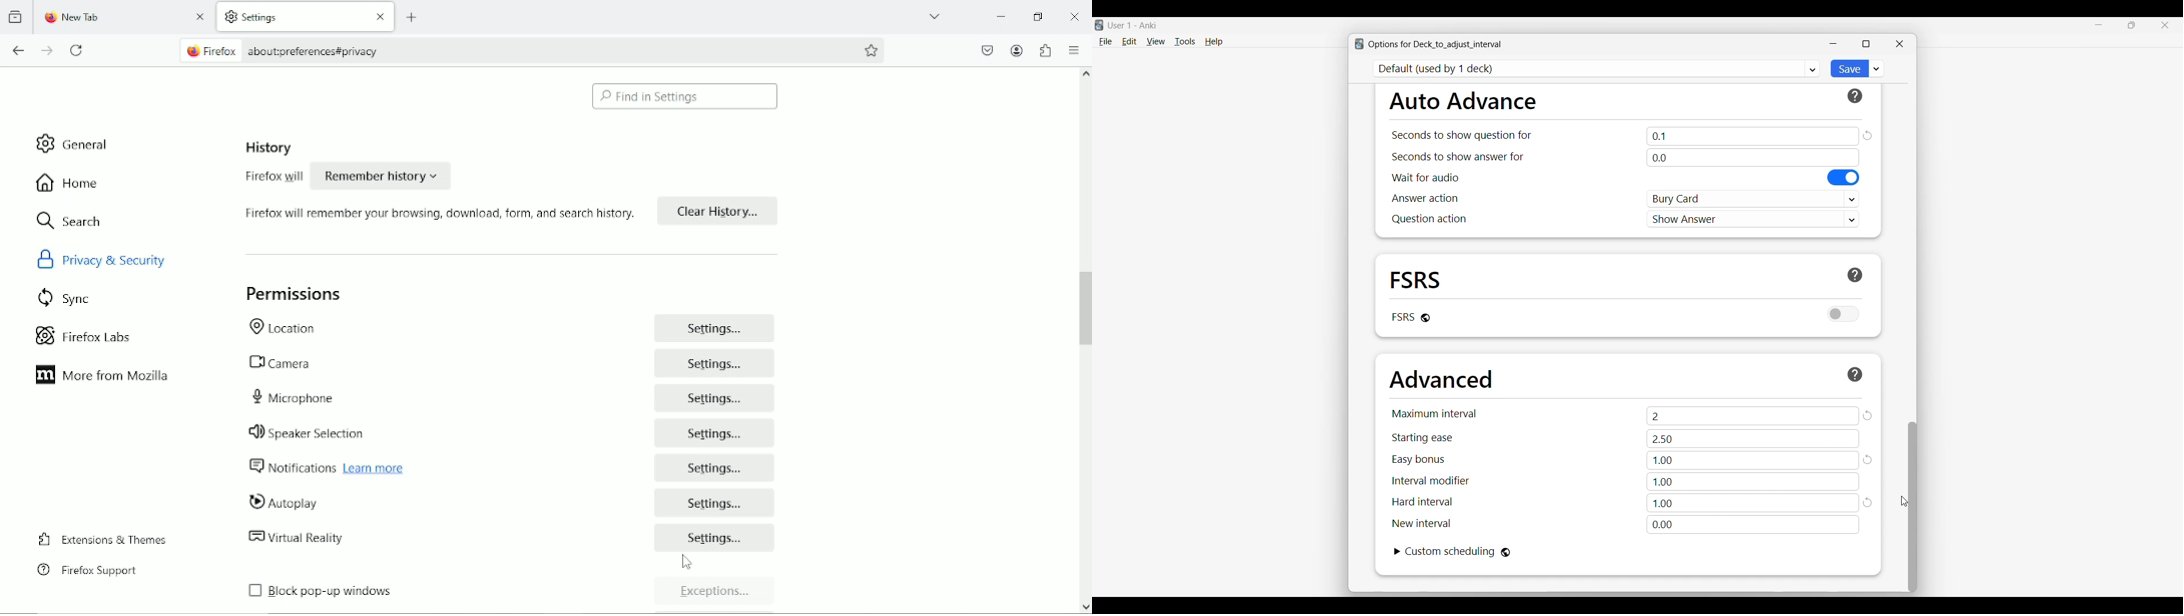 The height and width of the screenshot is (616, 2184). What do you see at coordinates (1866, 44) in the screenshot?
I see `Click to show window in a bigger tab` at bounding box center [1866, 44].